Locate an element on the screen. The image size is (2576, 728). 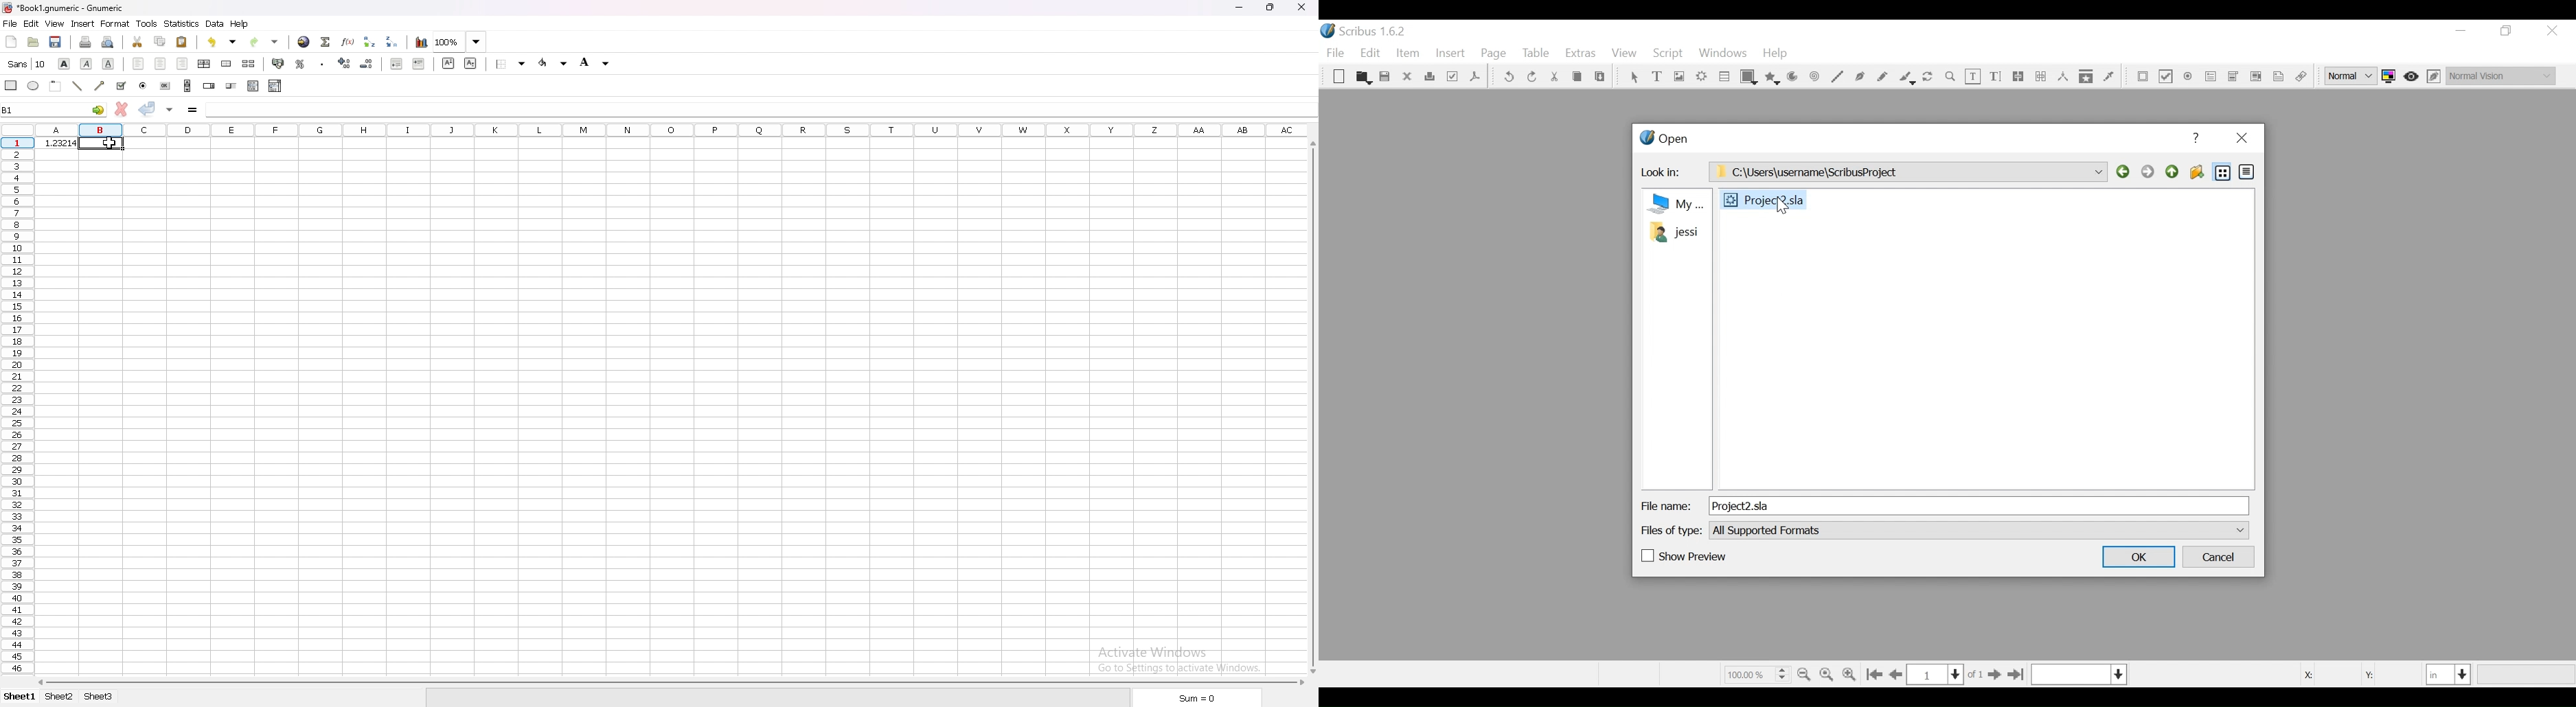
scroll bar is located at coordinates (188, 85).